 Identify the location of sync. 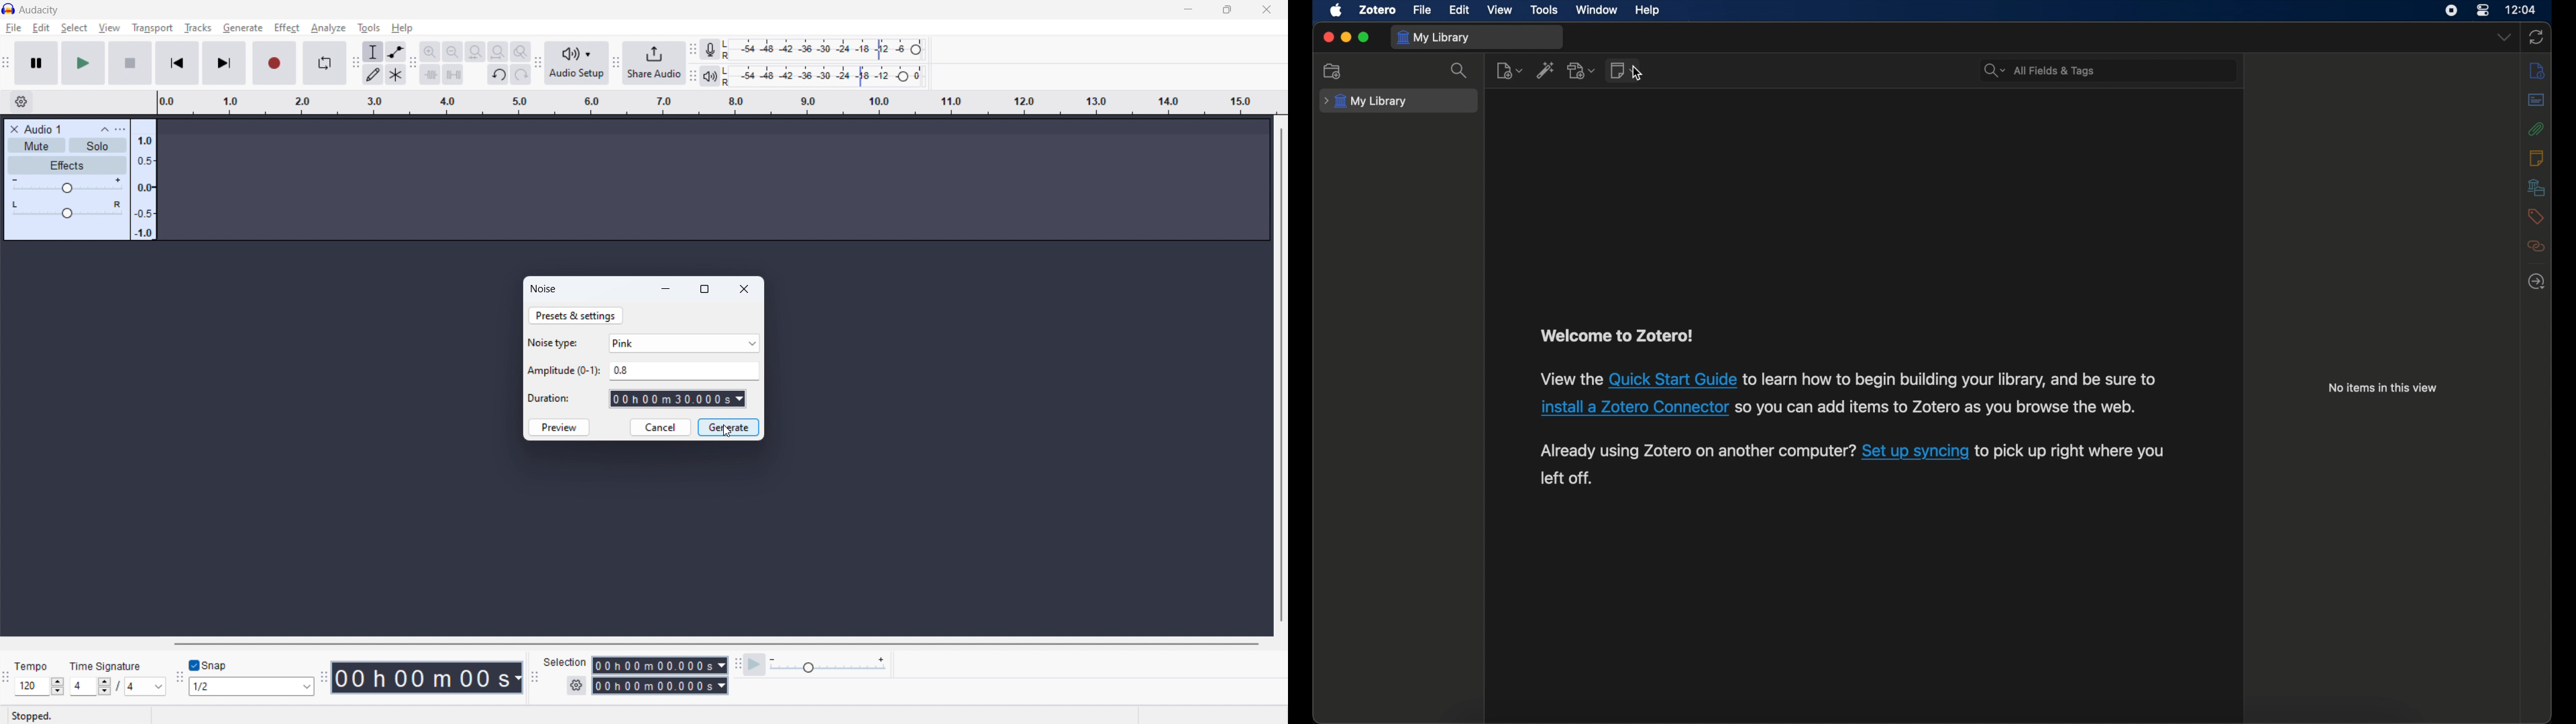
(2536, 38).